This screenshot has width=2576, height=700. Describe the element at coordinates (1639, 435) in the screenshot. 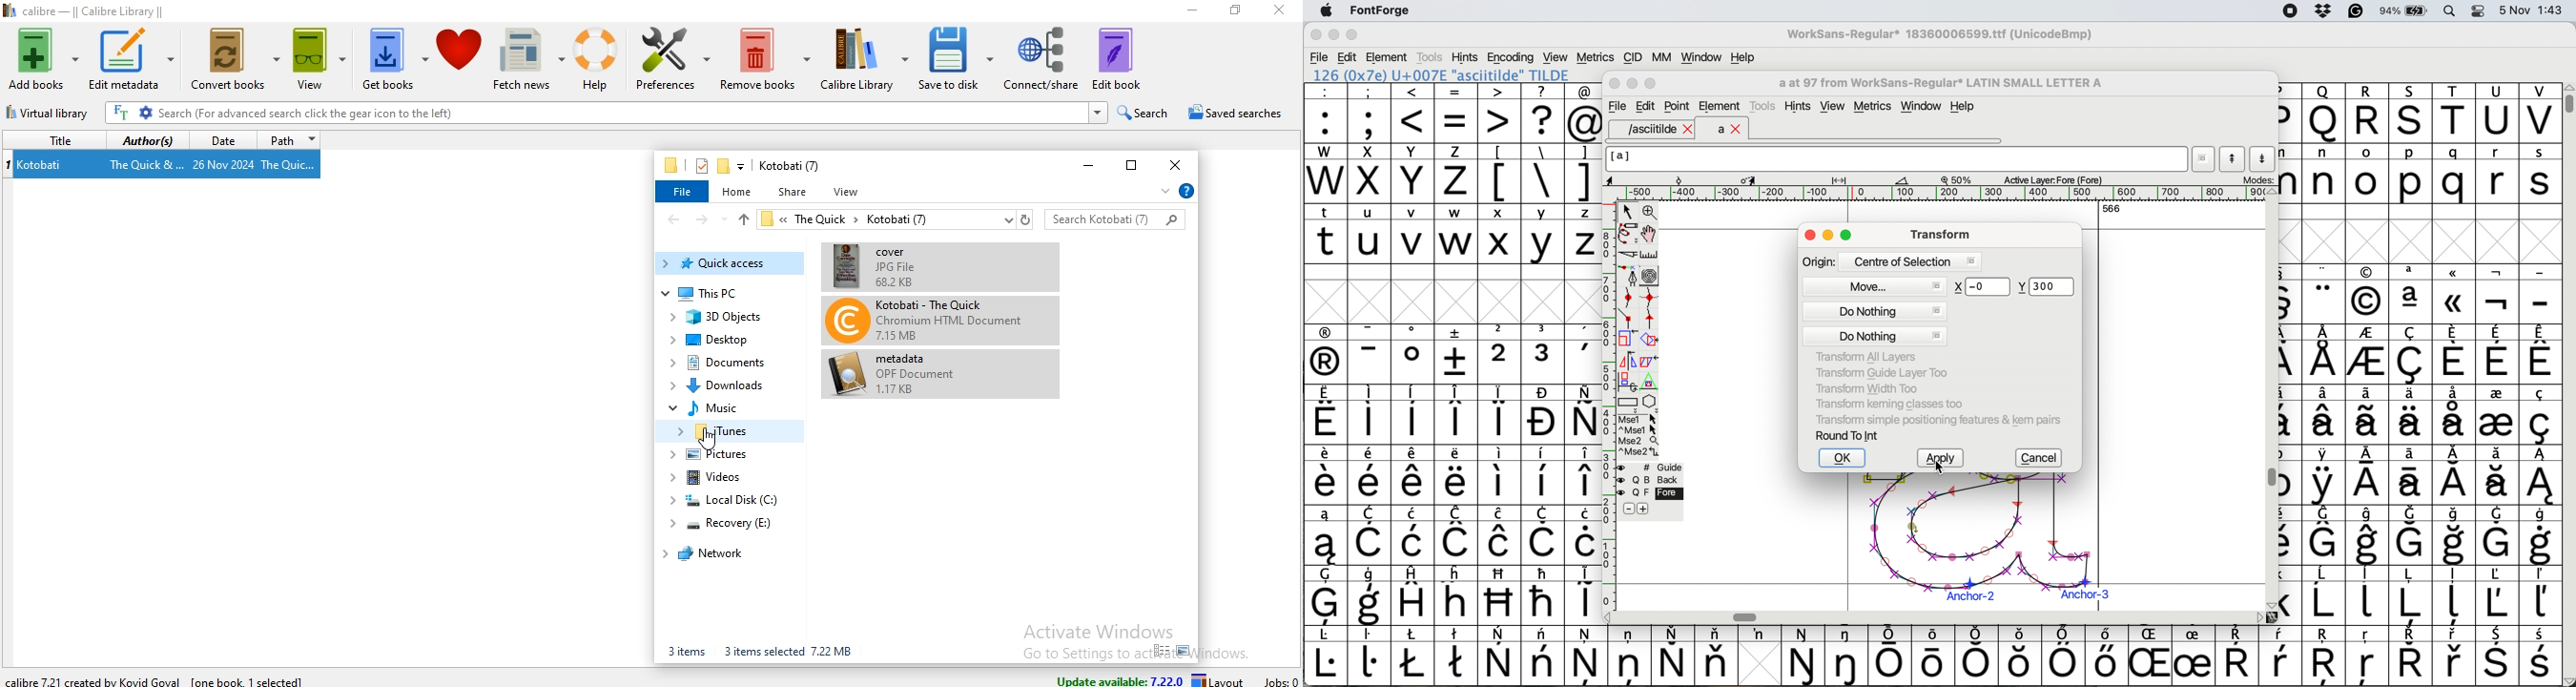

I see `more options` at that location.